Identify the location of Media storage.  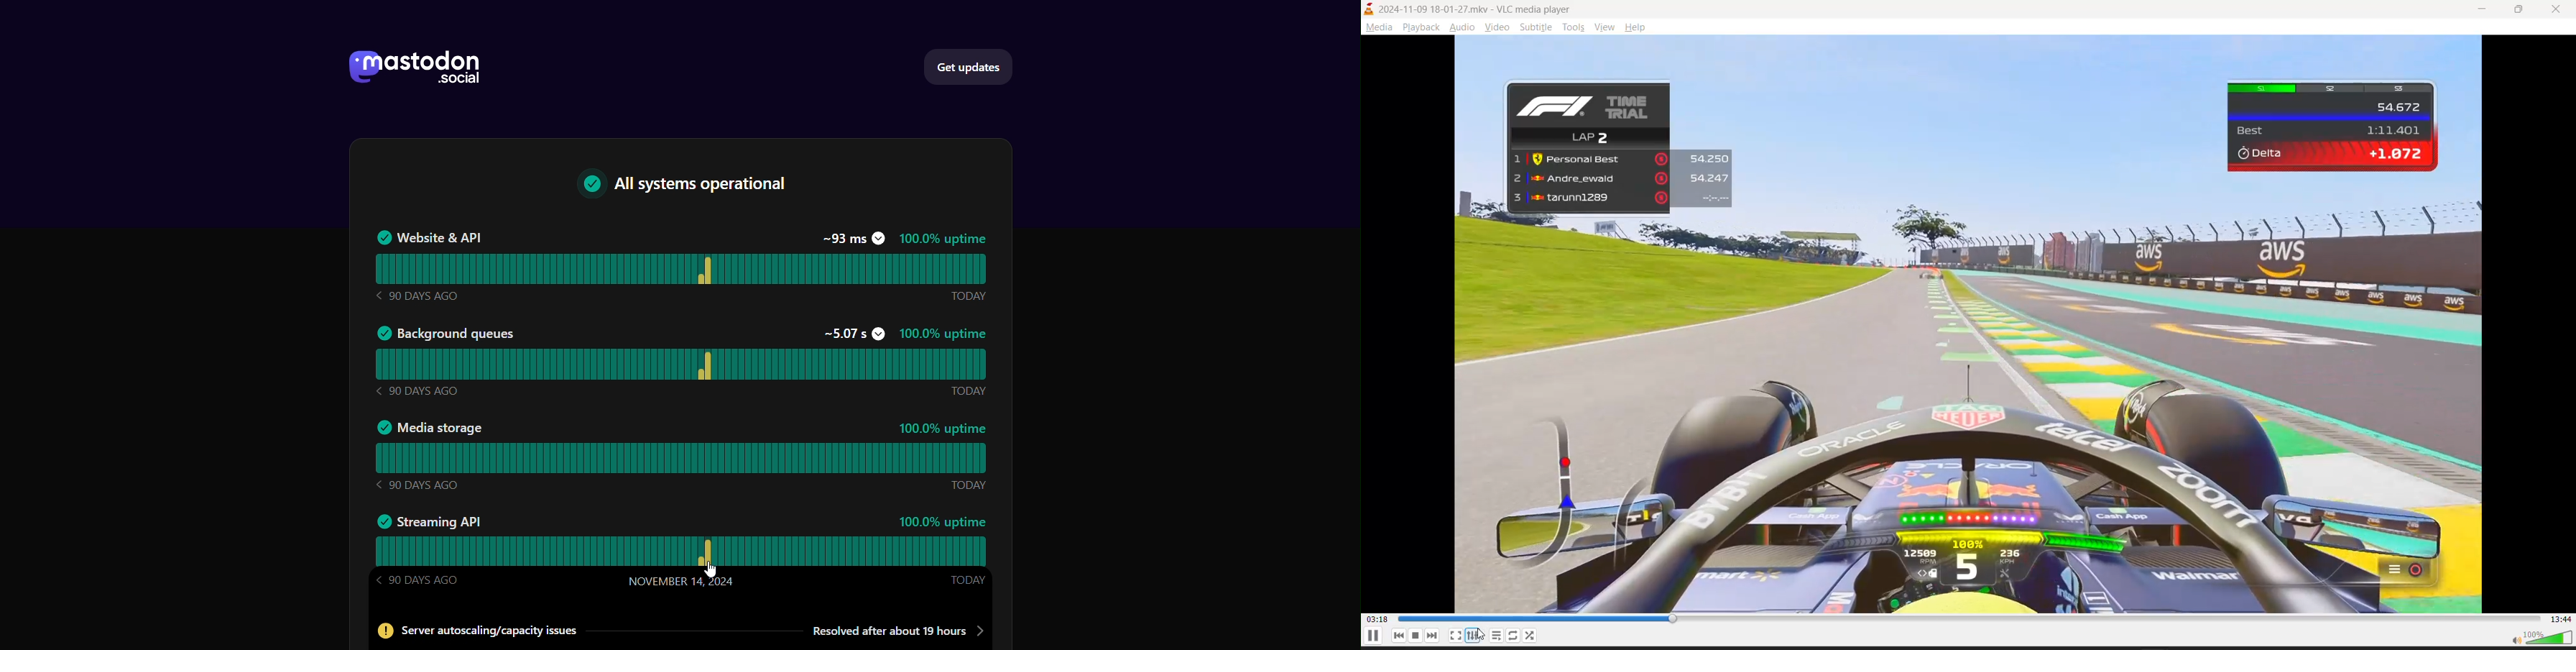
(429, 429).